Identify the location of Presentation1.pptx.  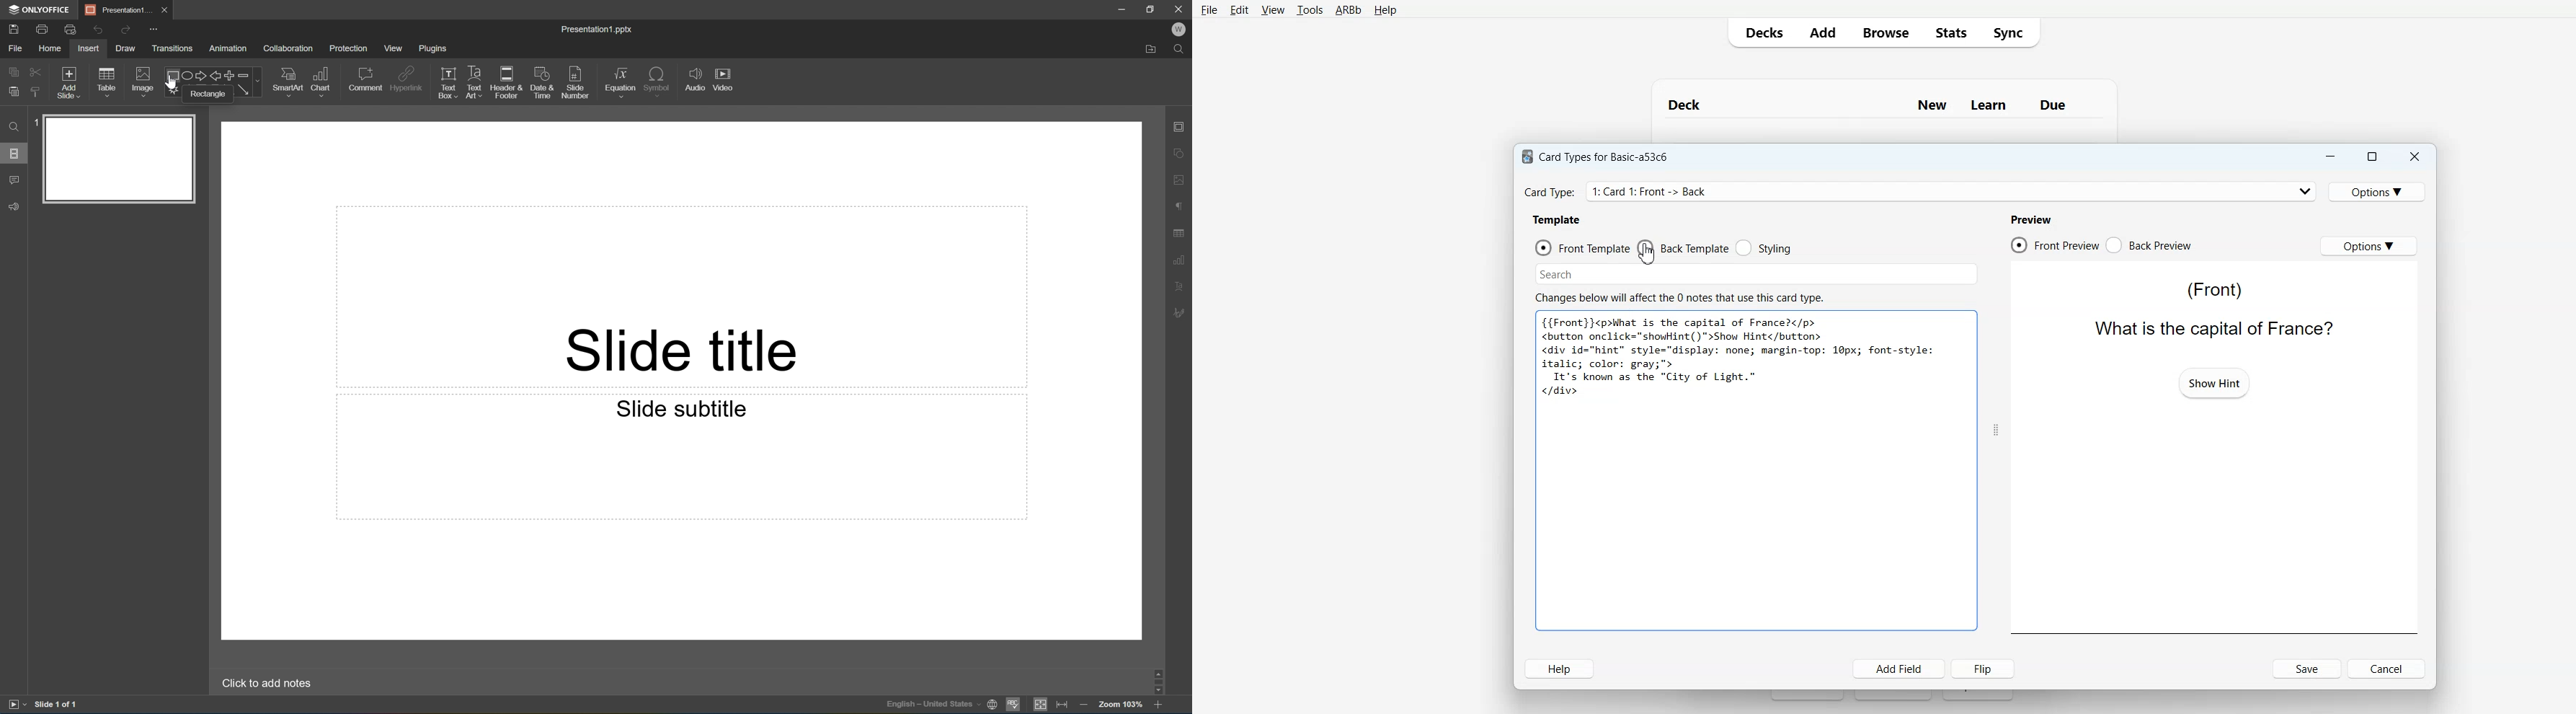
(599, 31).